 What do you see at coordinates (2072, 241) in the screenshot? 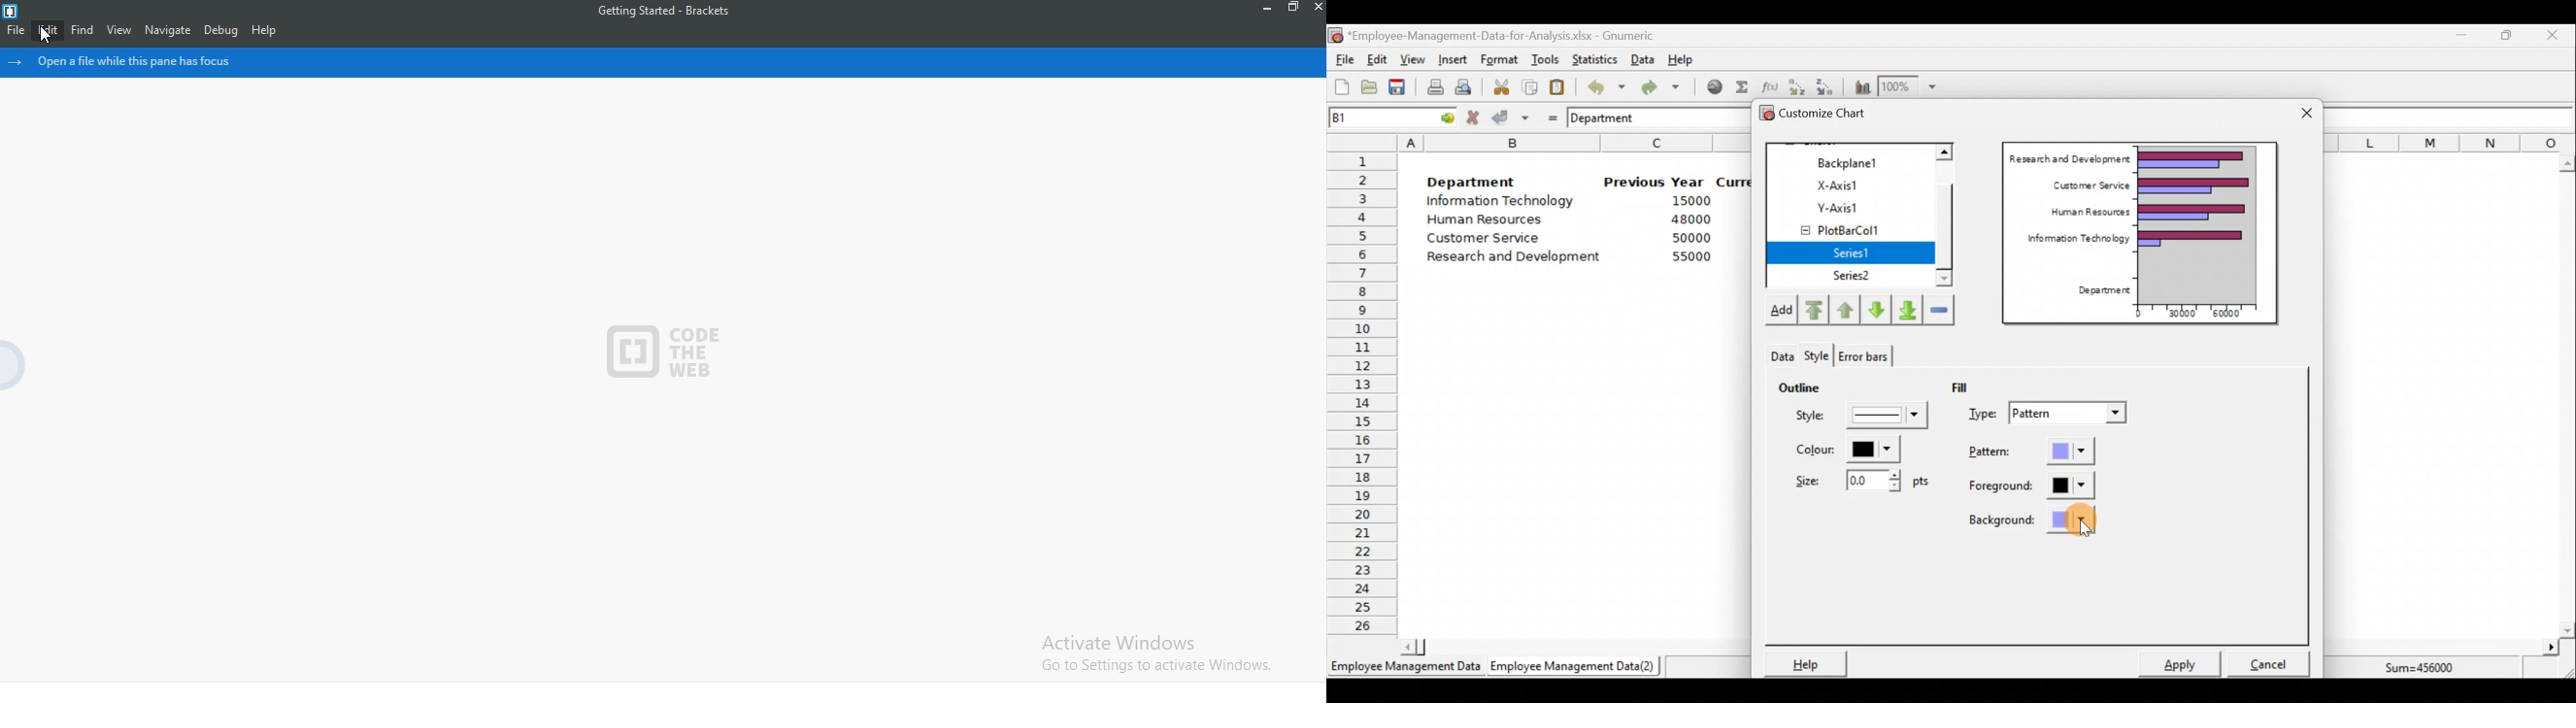
I see `Information Technology` at bounding box center [2072, 241].